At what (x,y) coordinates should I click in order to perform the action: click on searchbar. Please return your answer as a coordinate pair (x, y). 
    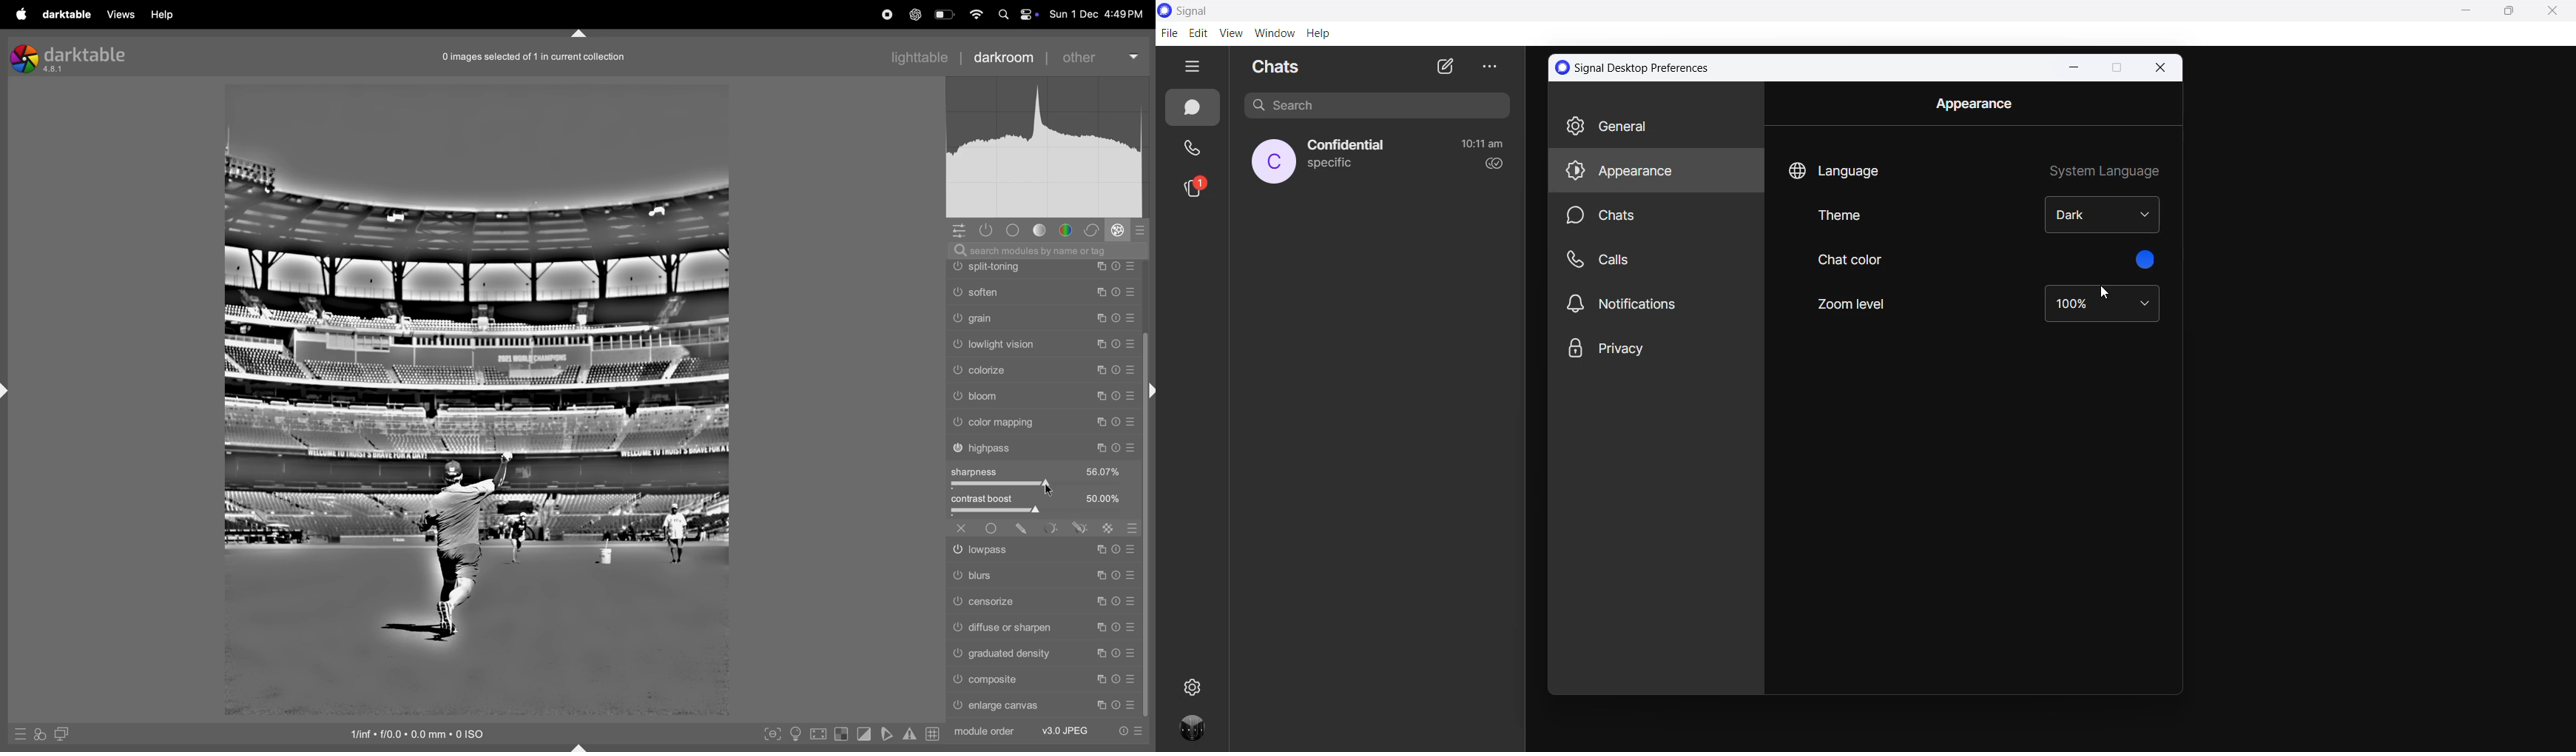
    Looking at the image, I should click on (1053, 250).